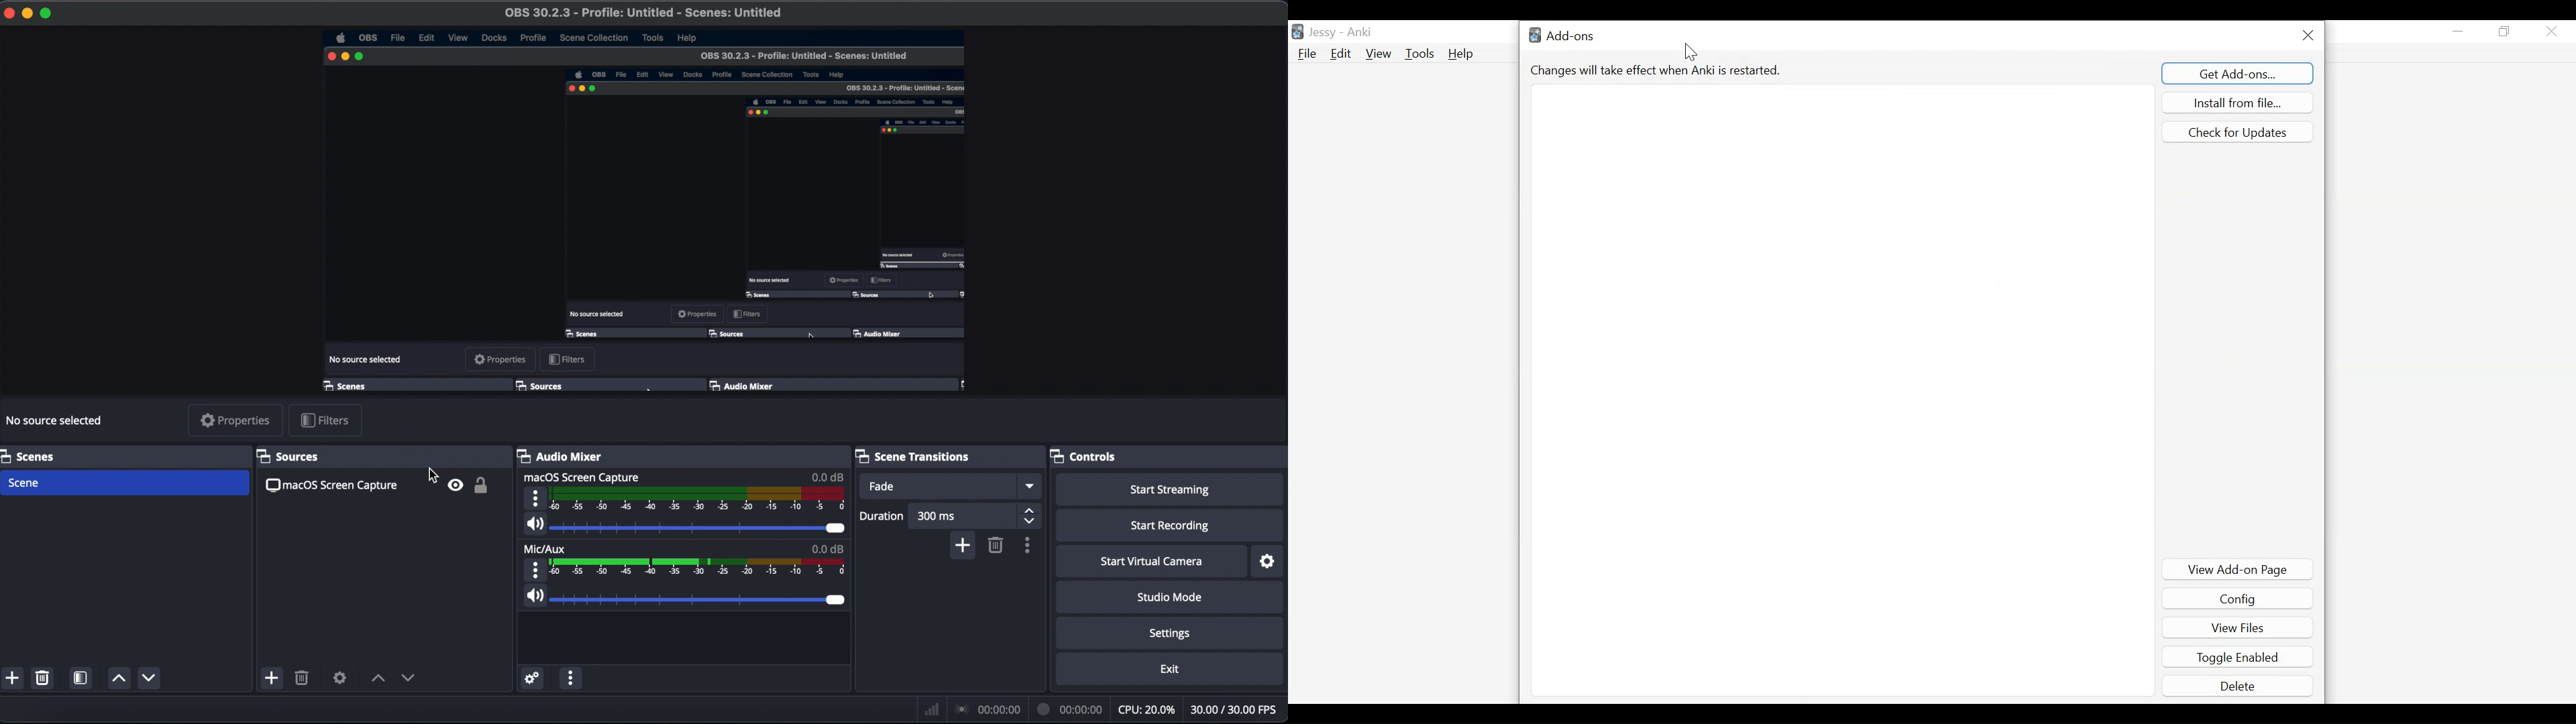  What do you see at coordinates (1692, 53) in the screenshot?
I see `cursor` at bounding box center [1692, 53].